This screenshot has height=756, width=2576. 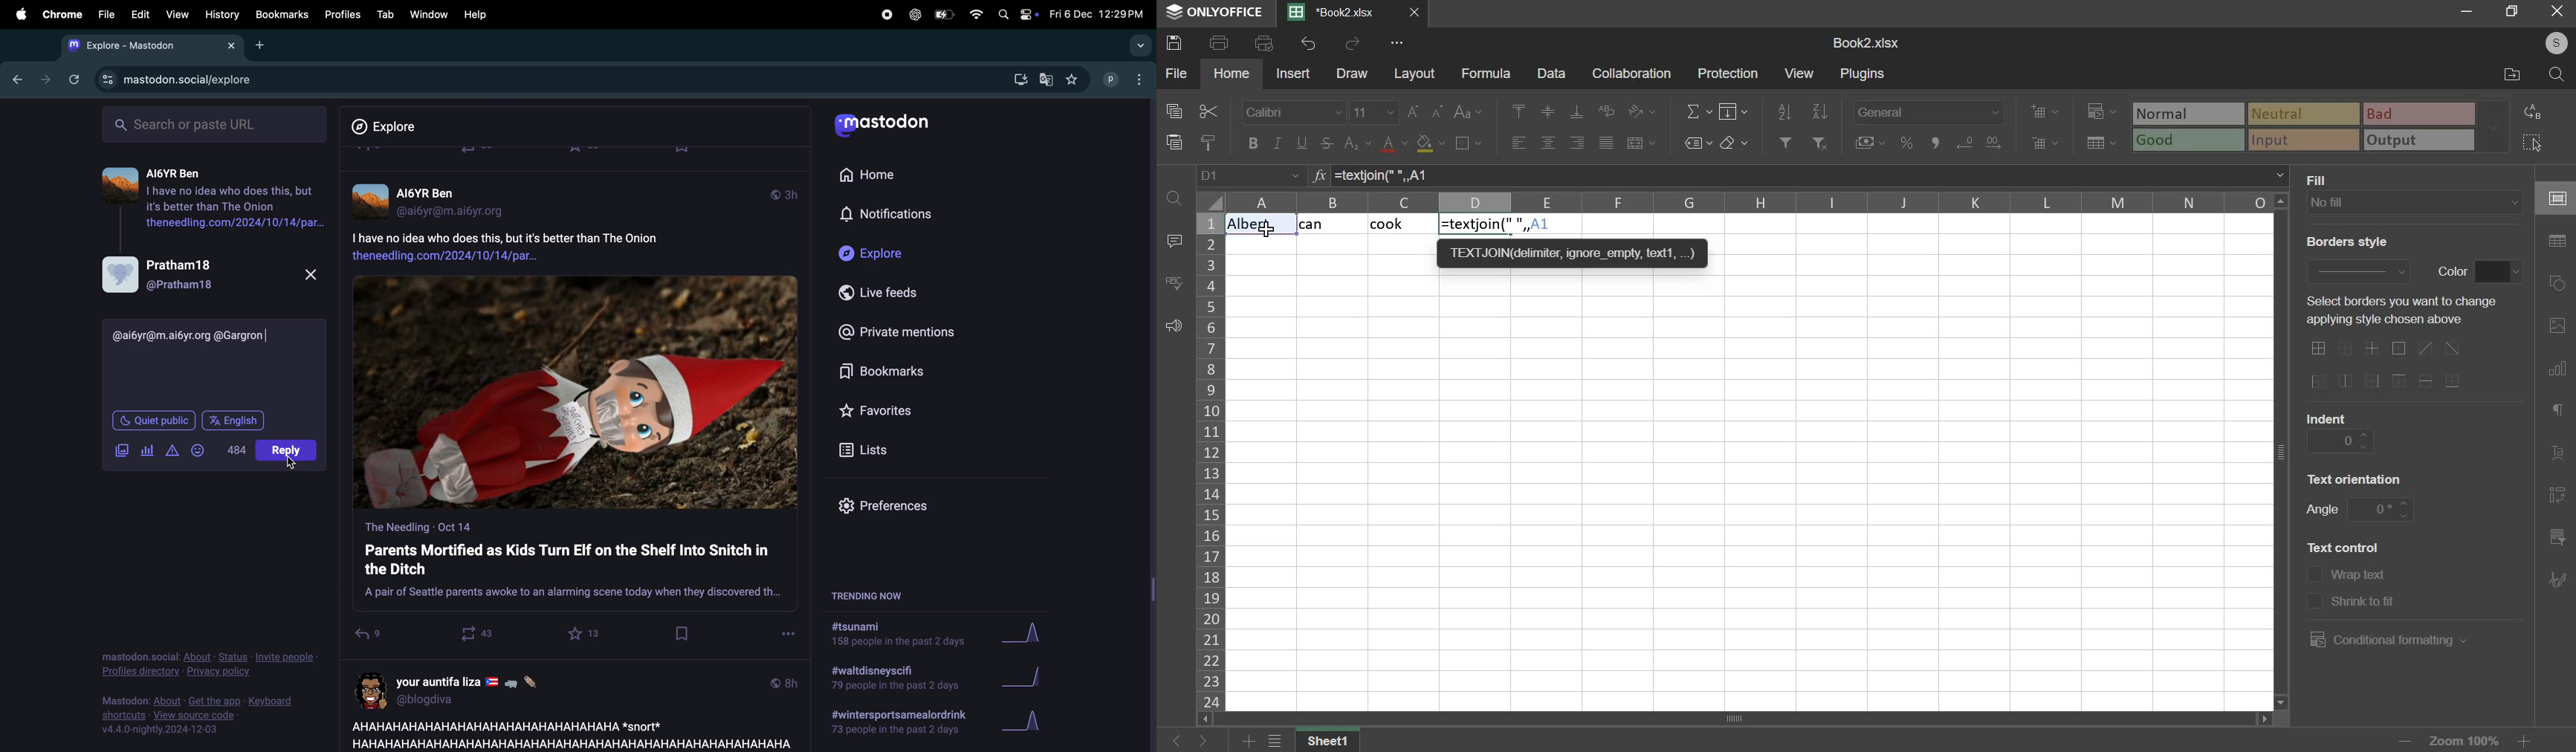 What do you see at coordinates (281, 14) in the screenshot?
I see `Book mark` at bounding box center [281, 14].